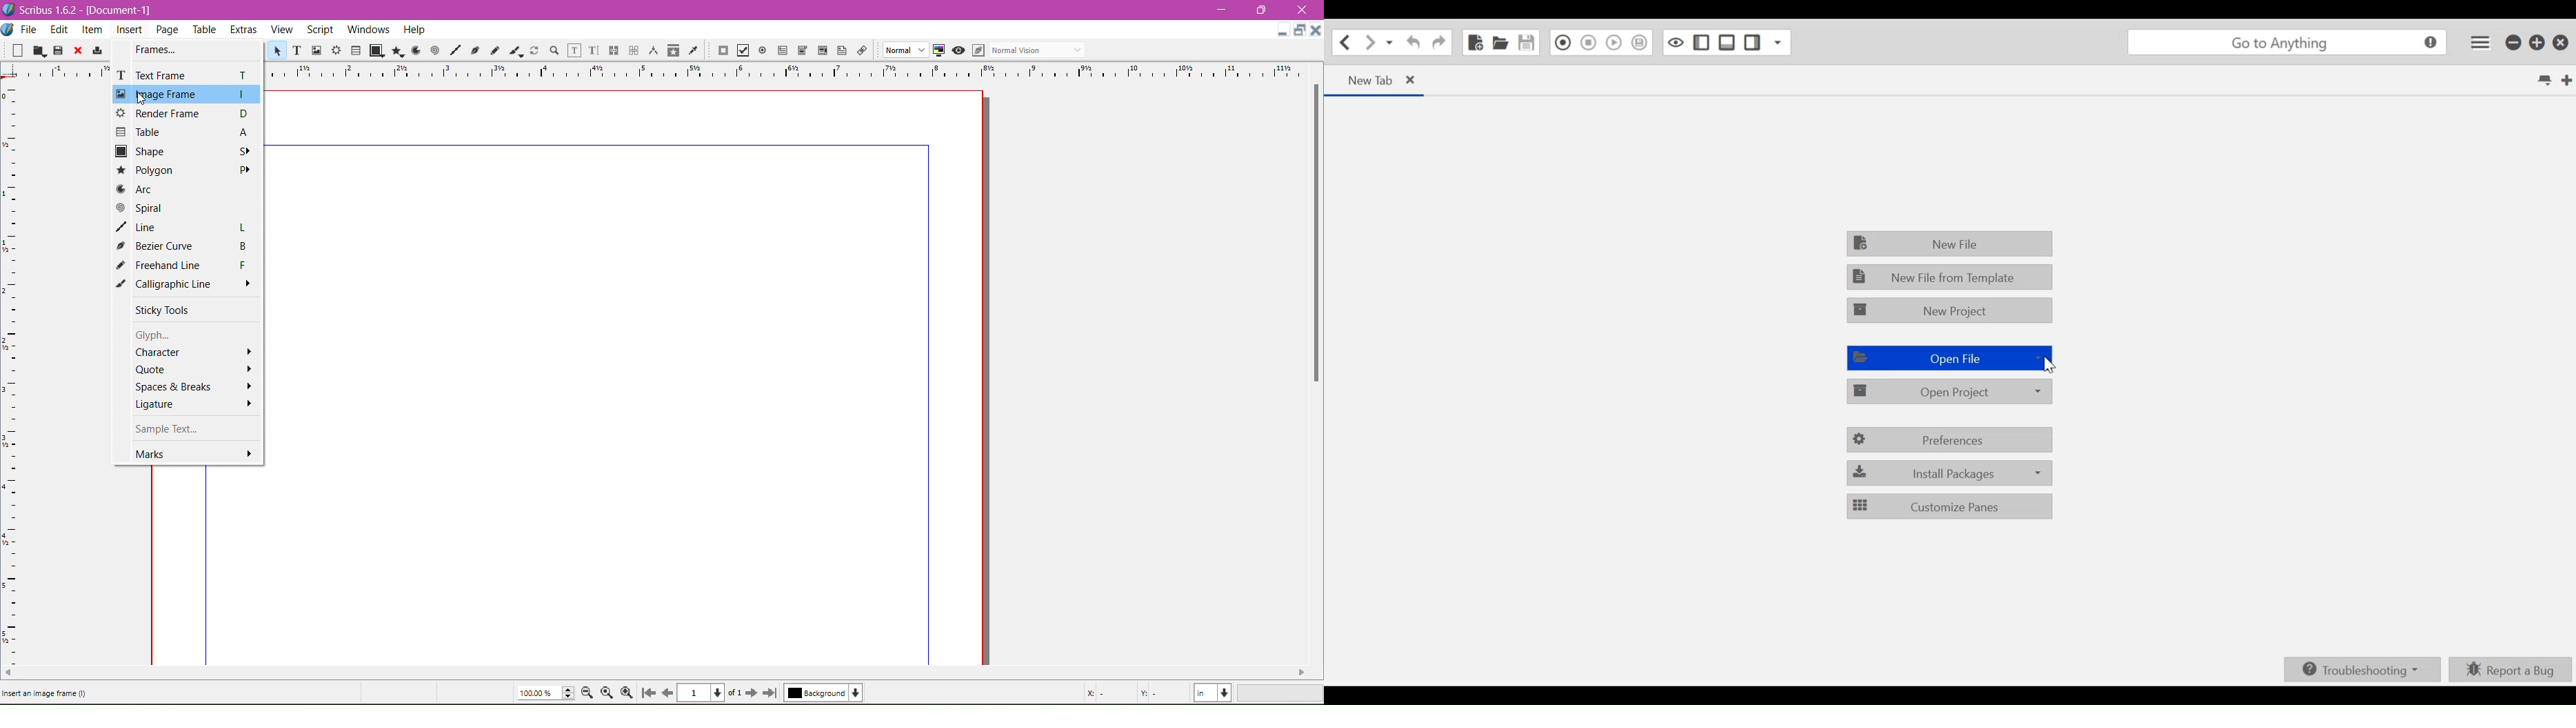 The image size is (2576, 728). What do you see at coordinates (192, 352) in the screenshot?
I see `Character` at bounding box center [192, 352].